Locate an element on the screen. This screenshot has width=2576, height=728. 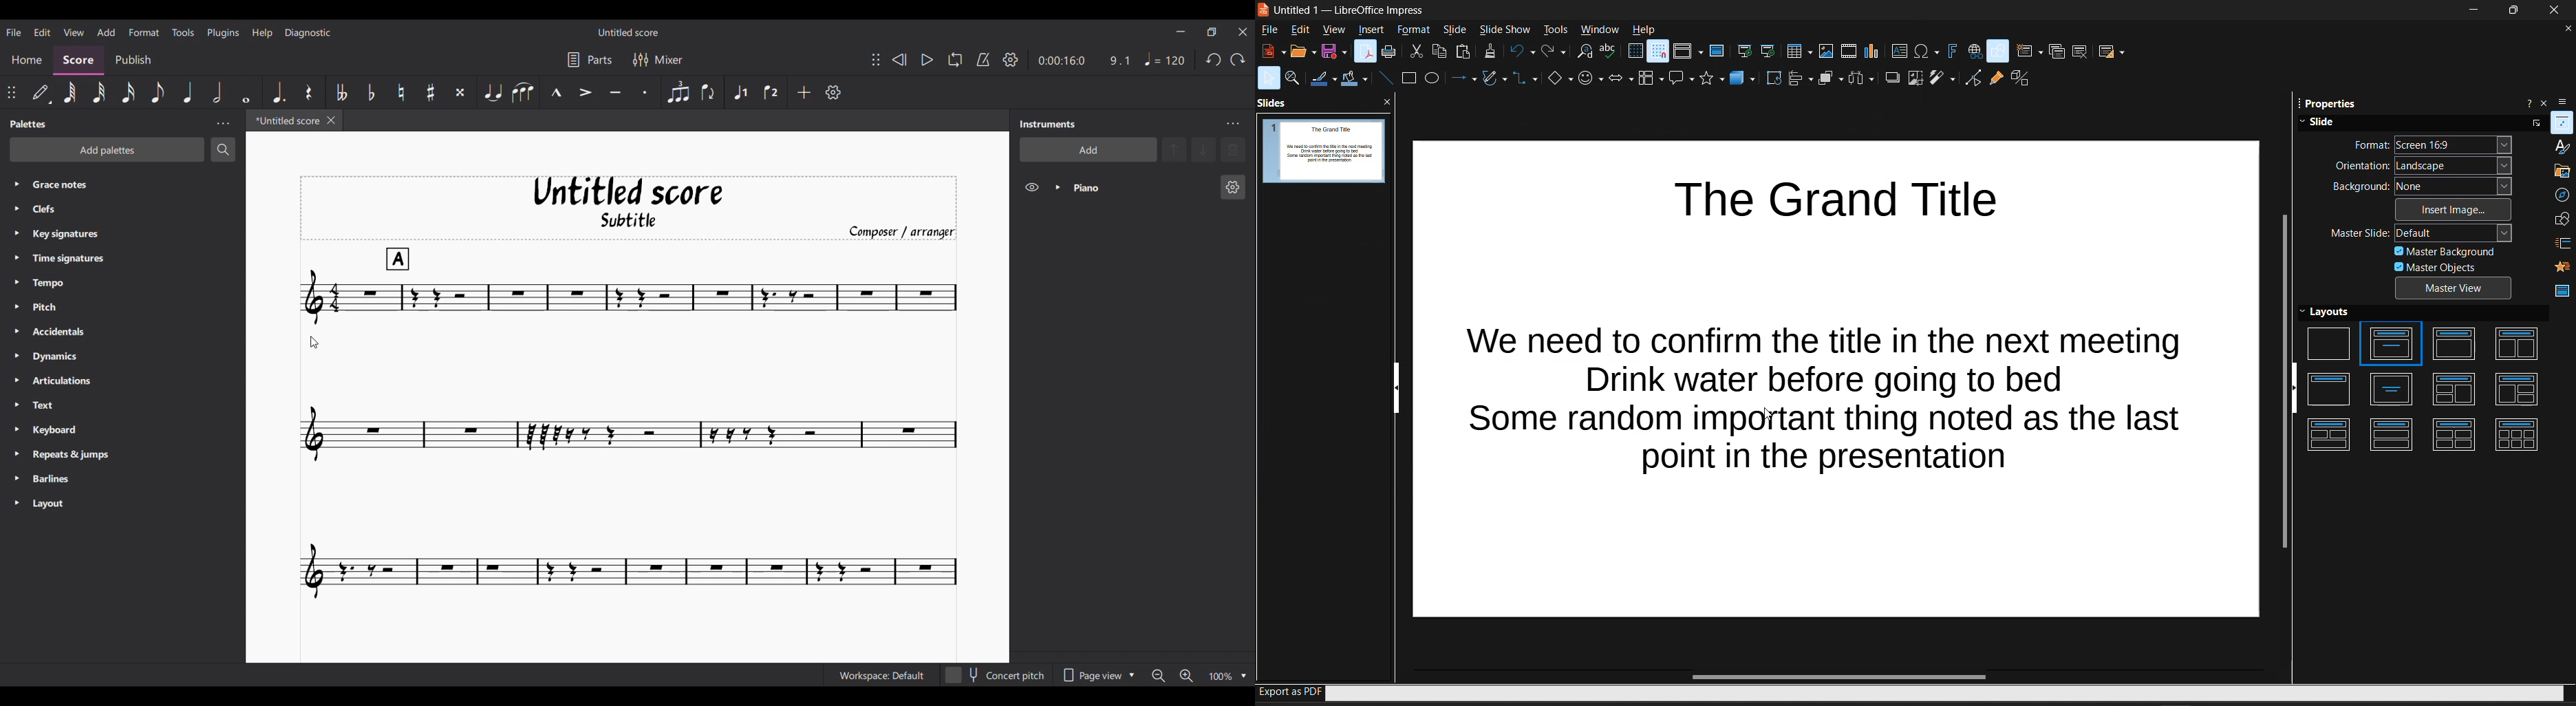
align objects is located at coordinates (1802, 78).